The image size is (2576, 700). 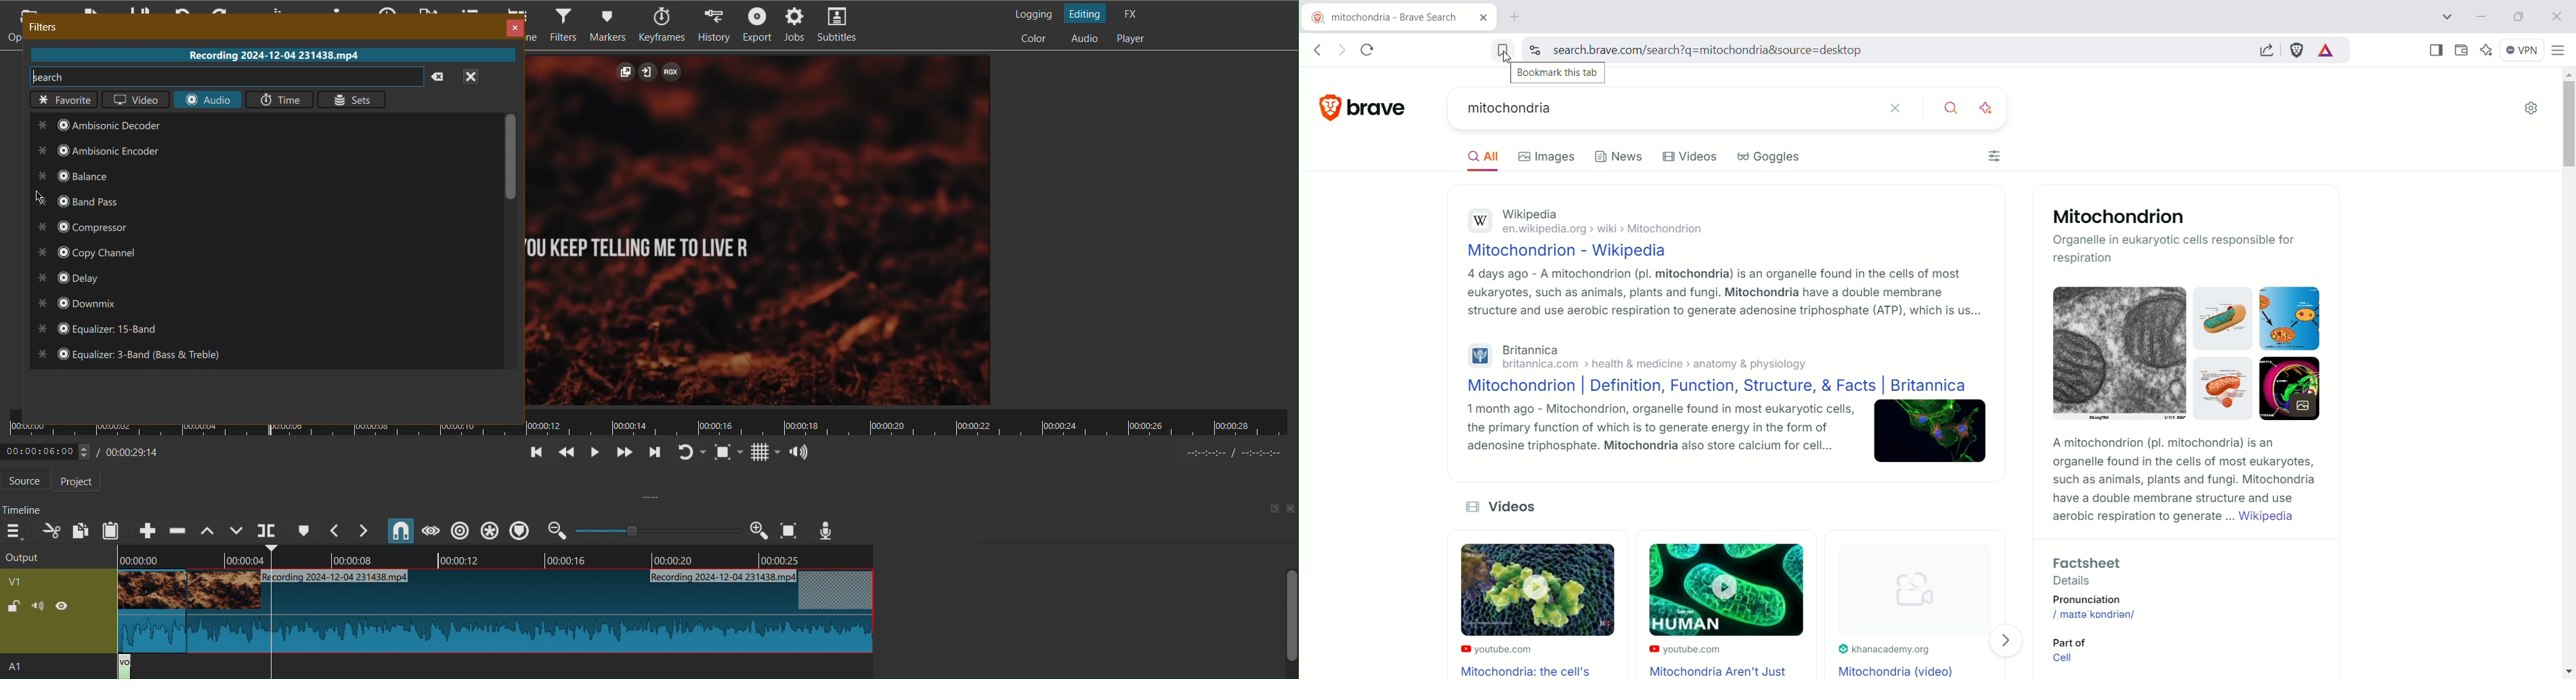 I want to click on brave shield, so click(x=2298, y=51).